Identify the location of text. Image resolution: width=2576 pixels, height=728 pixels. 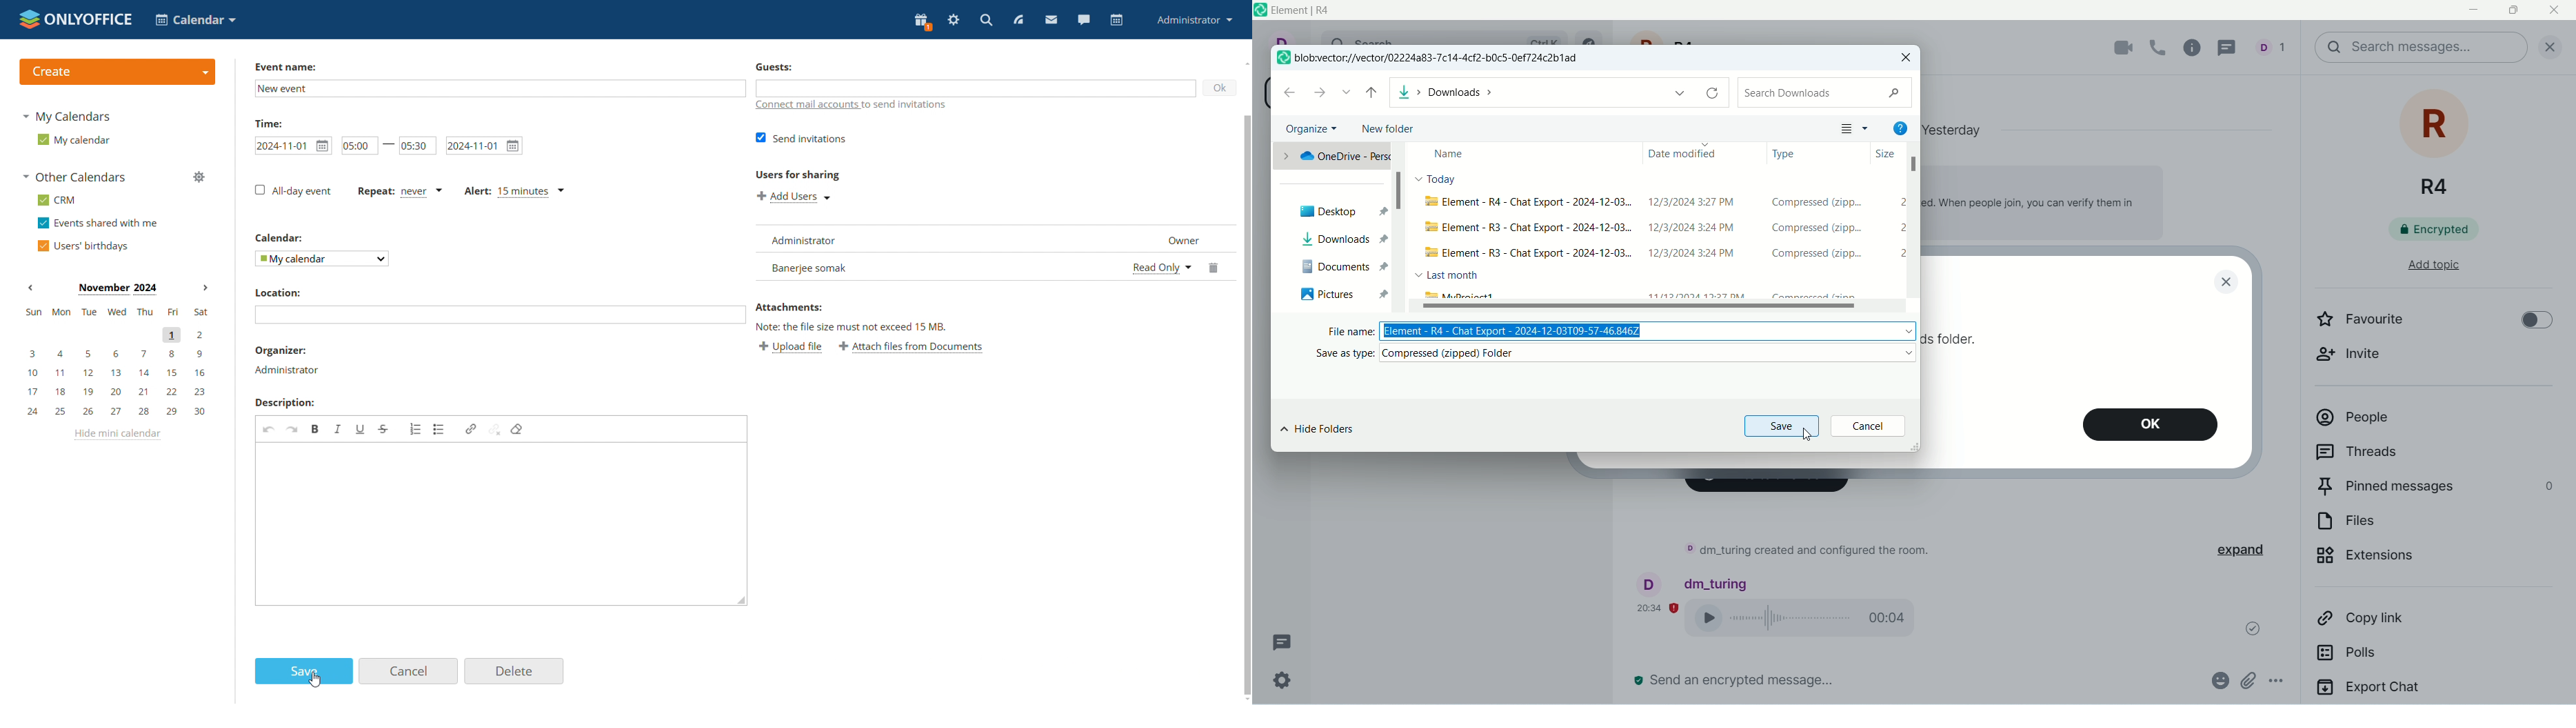
(1805, 553).